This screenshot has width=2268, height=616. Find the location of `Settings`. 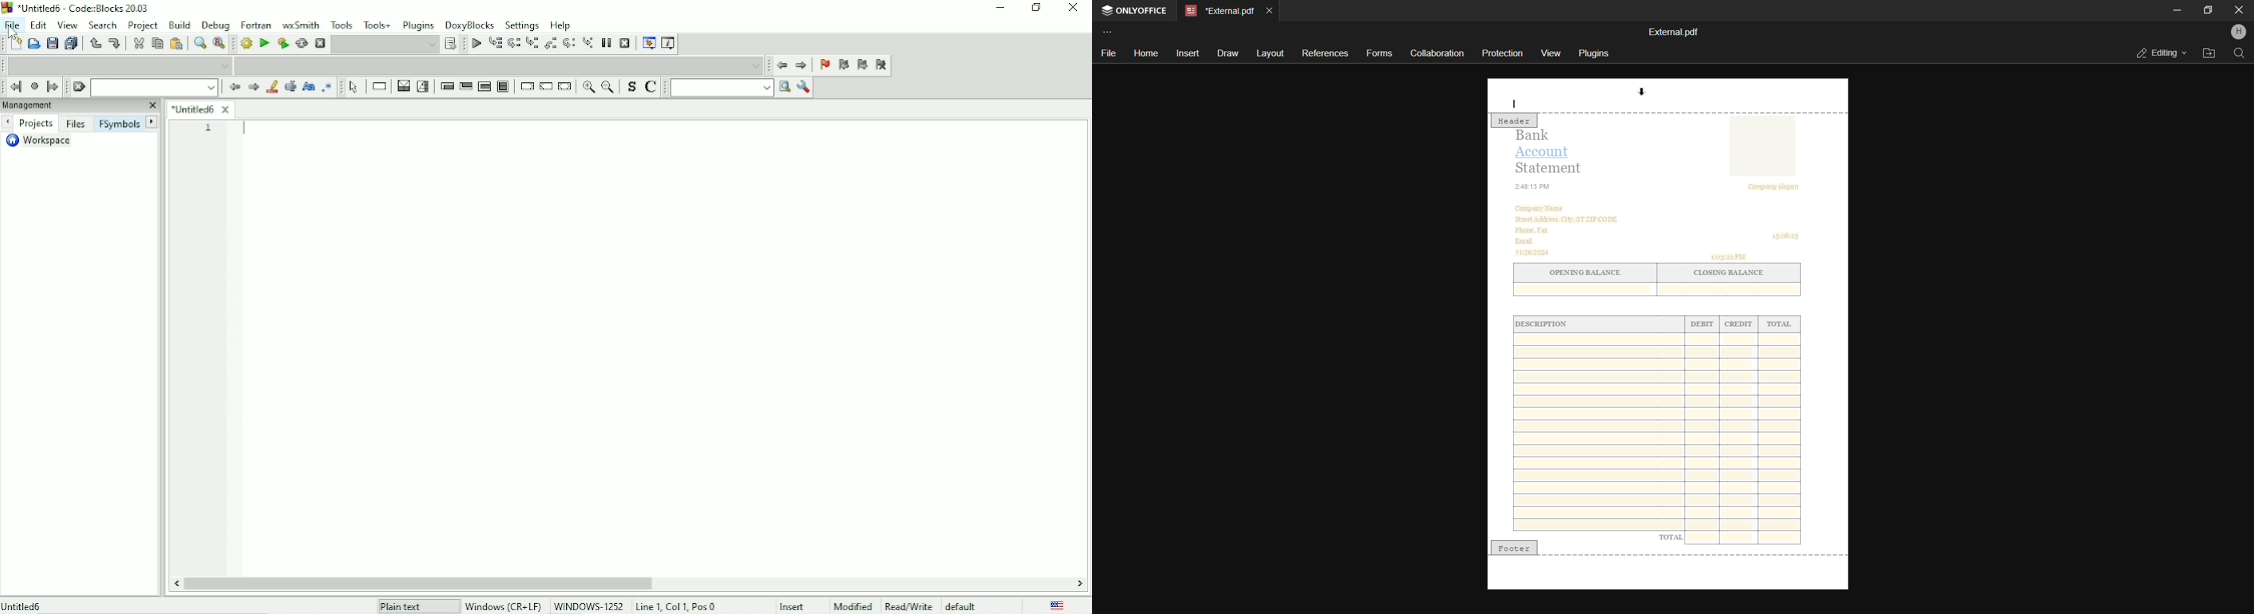

Settings is located at coordinates (521, 25).